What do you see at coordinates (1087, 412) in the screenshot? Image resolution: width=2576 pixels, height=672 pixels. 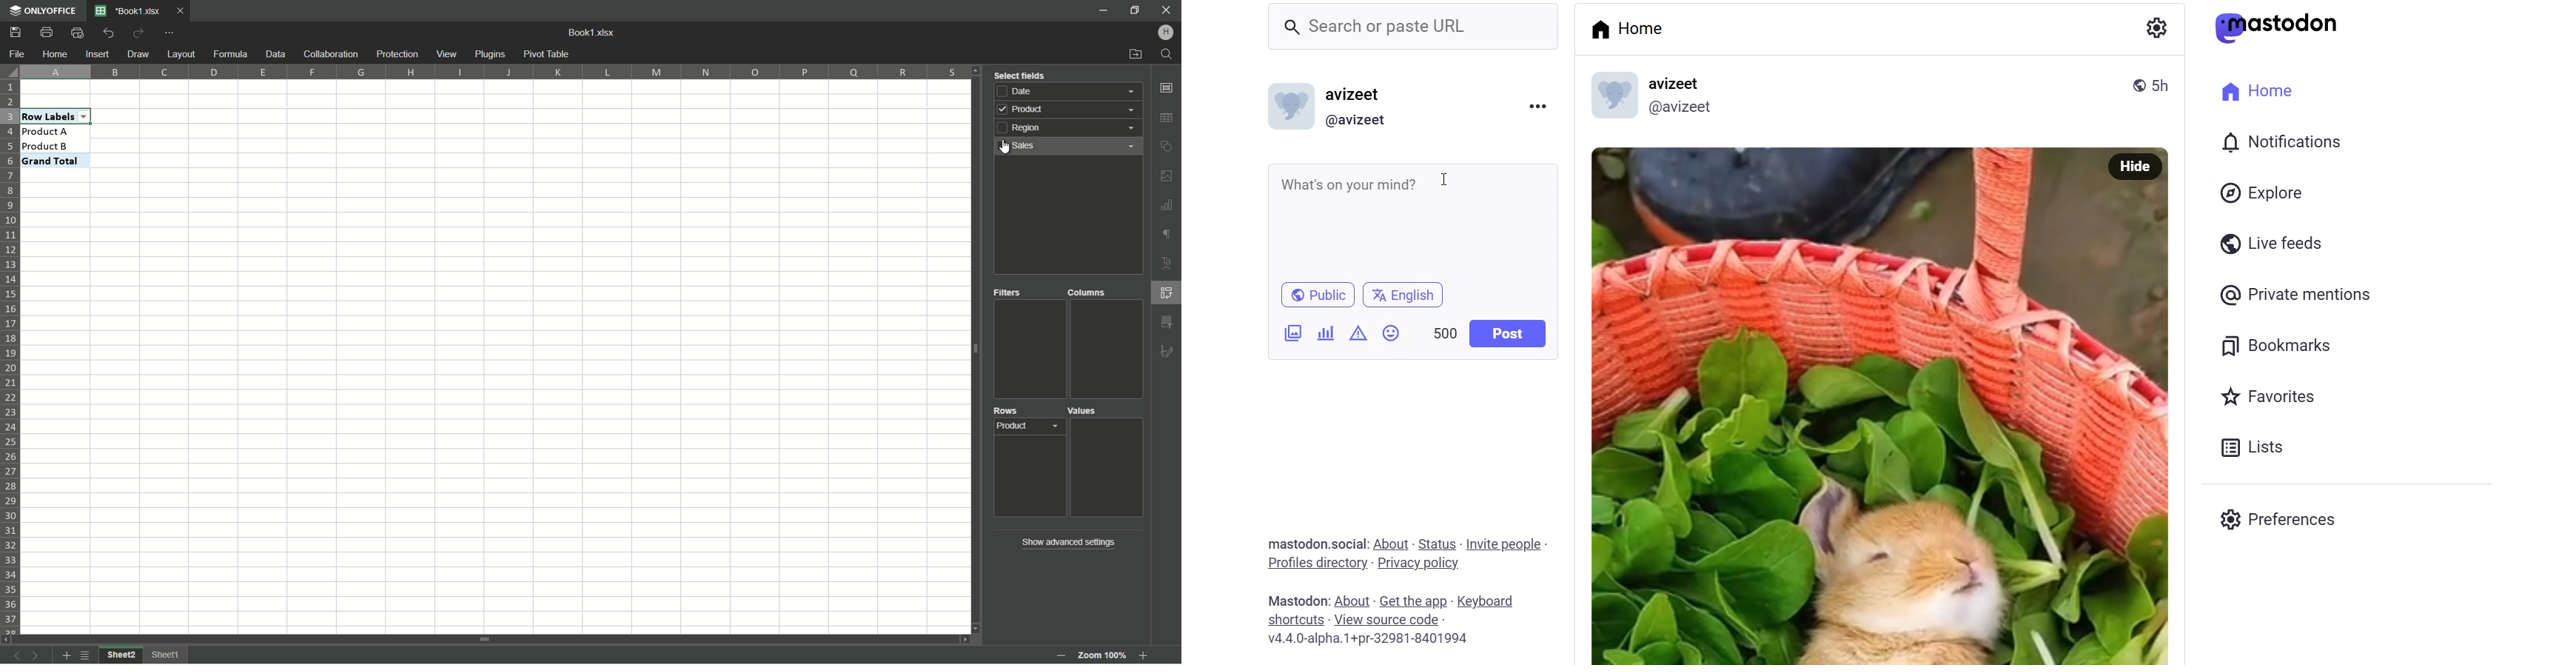 I see `Values` at bounding box center [1087, 412].